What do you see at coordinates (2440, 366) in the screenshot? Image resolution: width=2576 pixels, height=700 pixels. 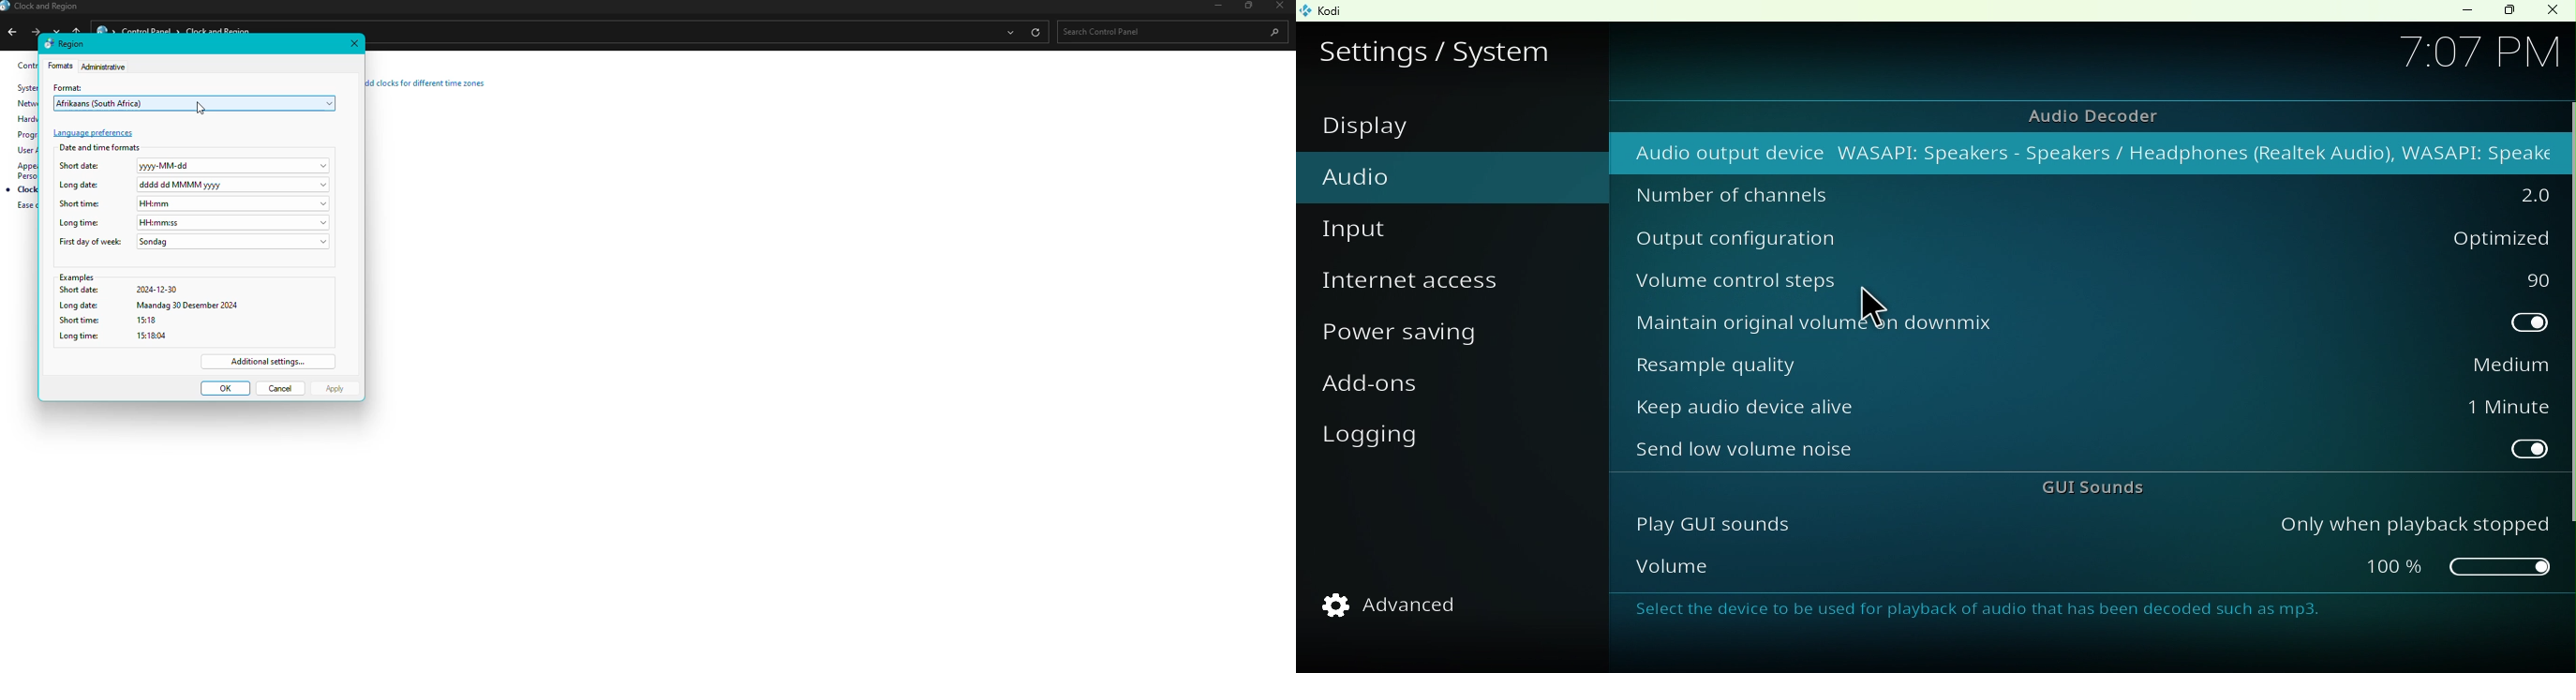 I see `Medium` at bounding box center [2440, 366].